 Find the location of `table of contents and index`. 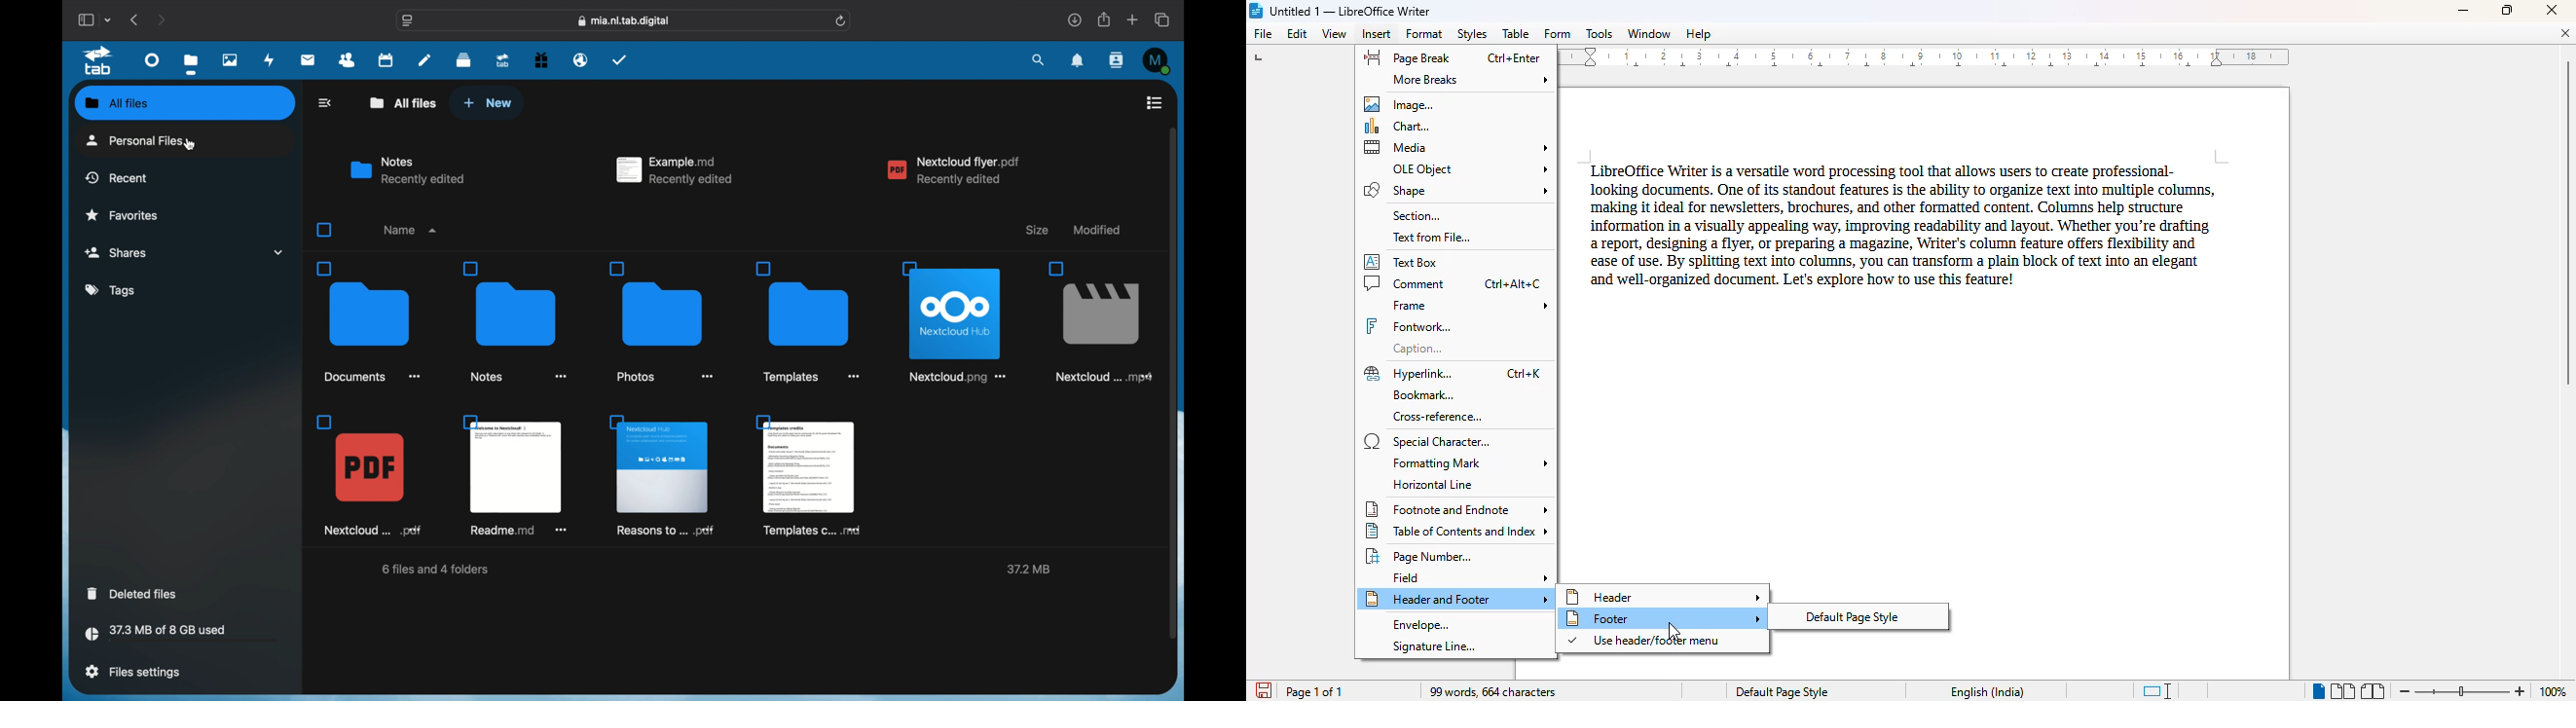

table of contents and index is located at coordinates (1458, 531).